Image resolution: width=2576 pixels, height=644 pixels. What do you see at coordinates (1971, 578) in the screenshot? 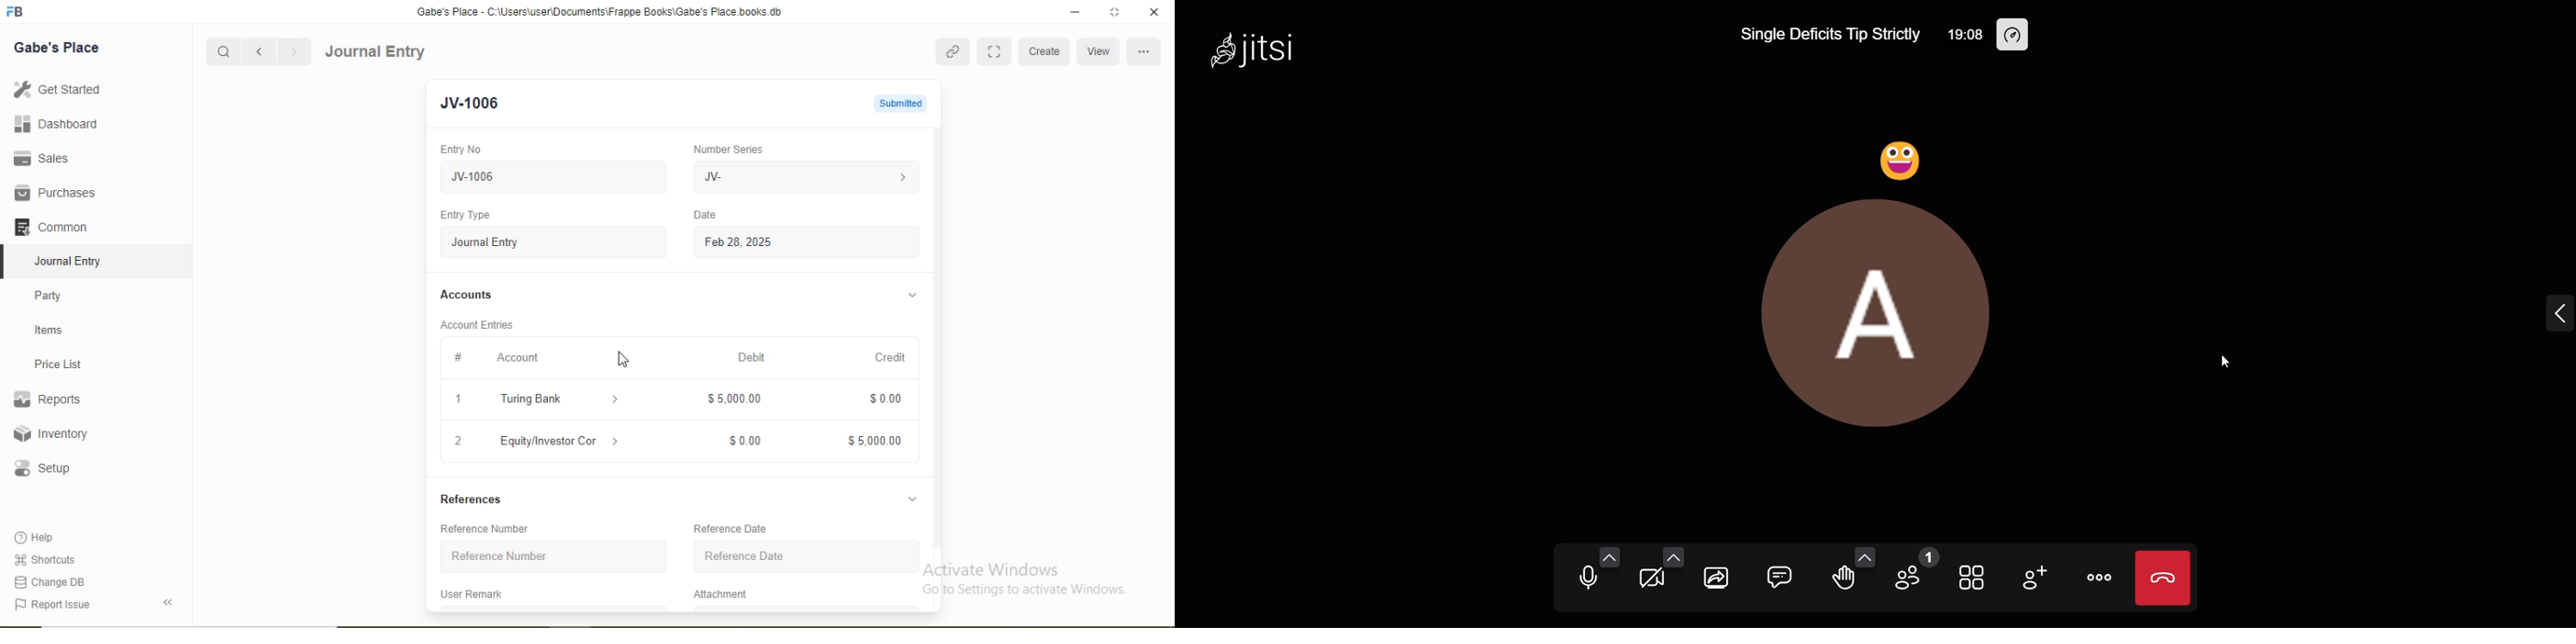
I see `tile view` at bounding box center [1971, 578].